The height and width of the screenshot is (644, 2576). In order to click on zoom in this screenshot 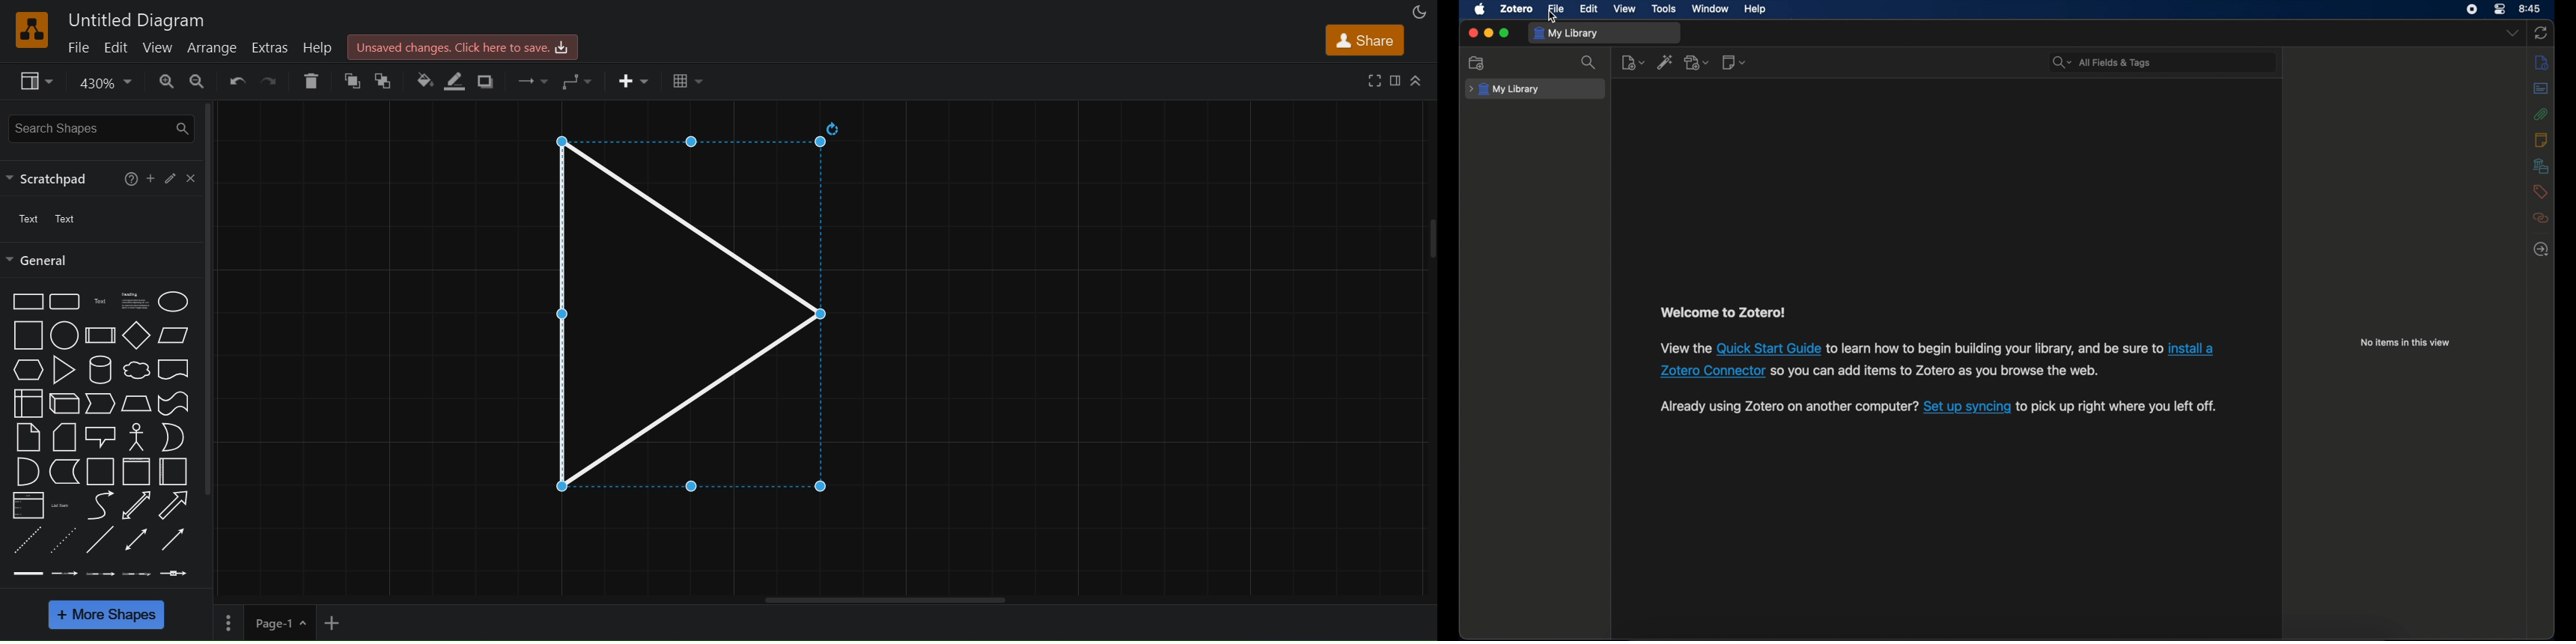, I will do `click(103, 83)`.